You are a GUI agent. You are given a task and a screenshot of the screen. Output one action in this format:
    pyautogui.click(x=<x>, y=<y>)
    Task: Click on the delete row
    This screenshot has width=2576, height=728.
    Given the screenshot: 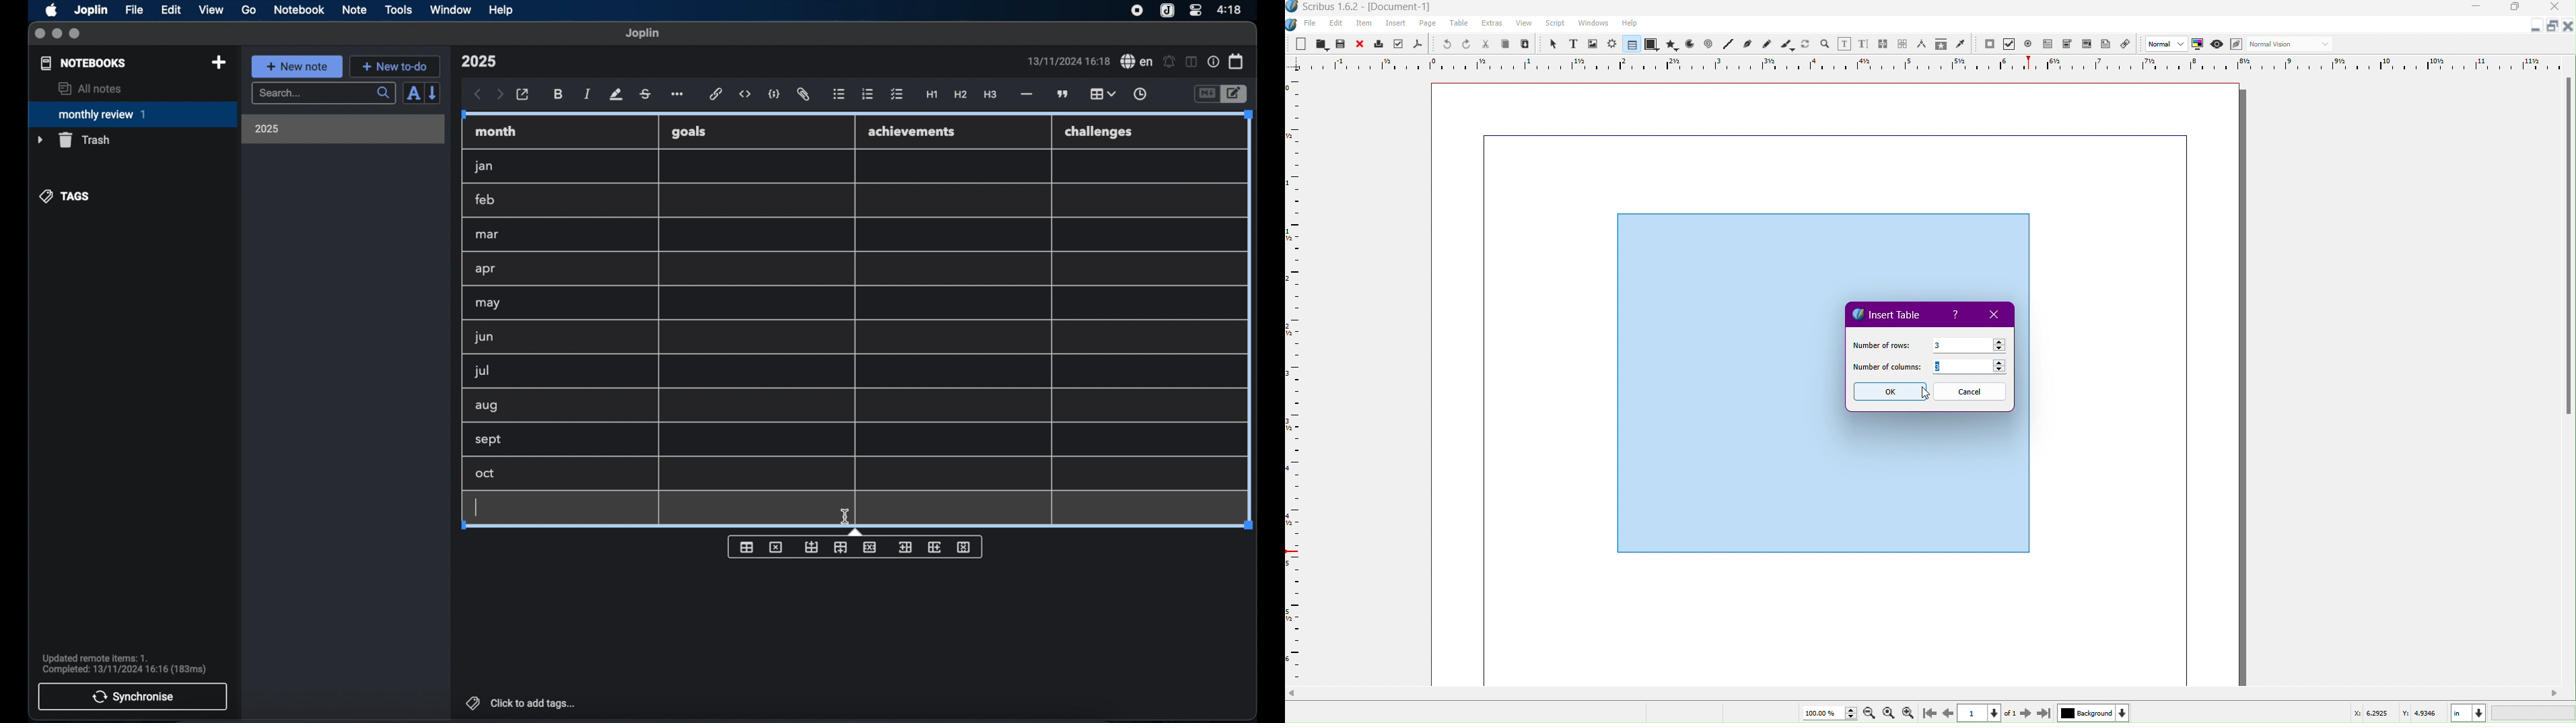 What is the action you would take?
    pyautogui.click(x=871, y=547)
    